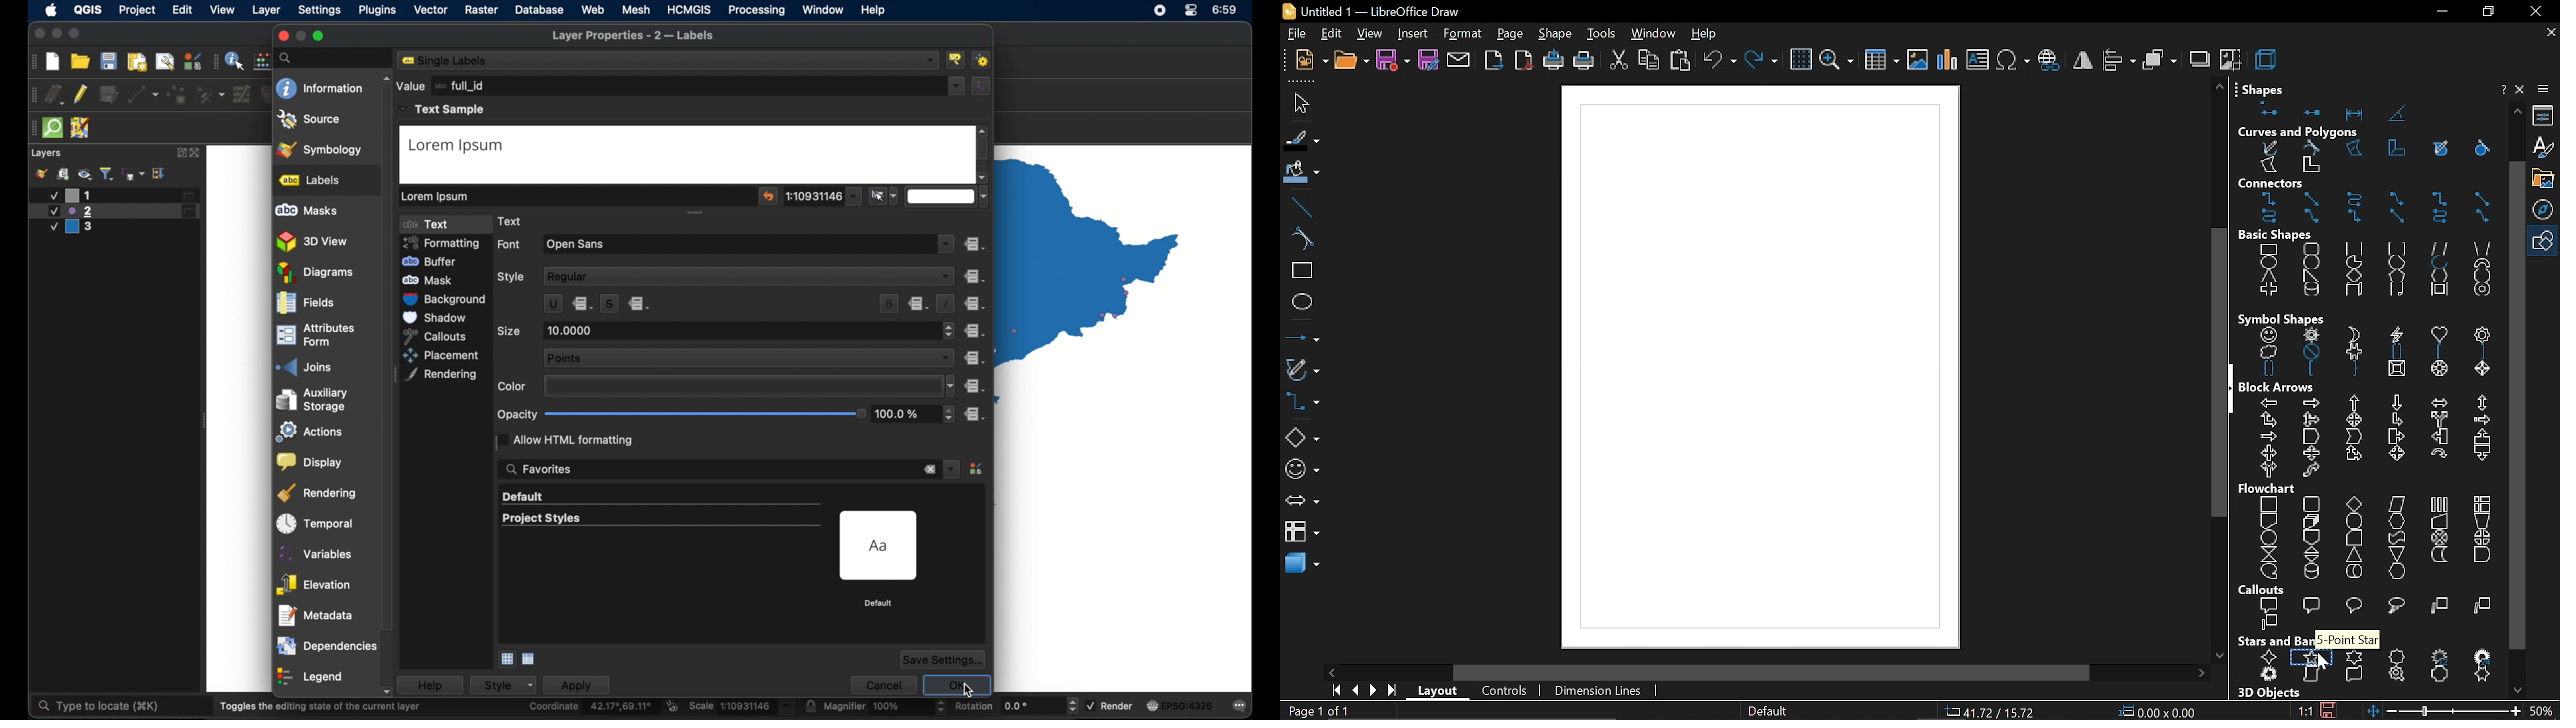  Describe the element at coordinates (97, 707) in the screenshot. I see `type to locate` at that location.